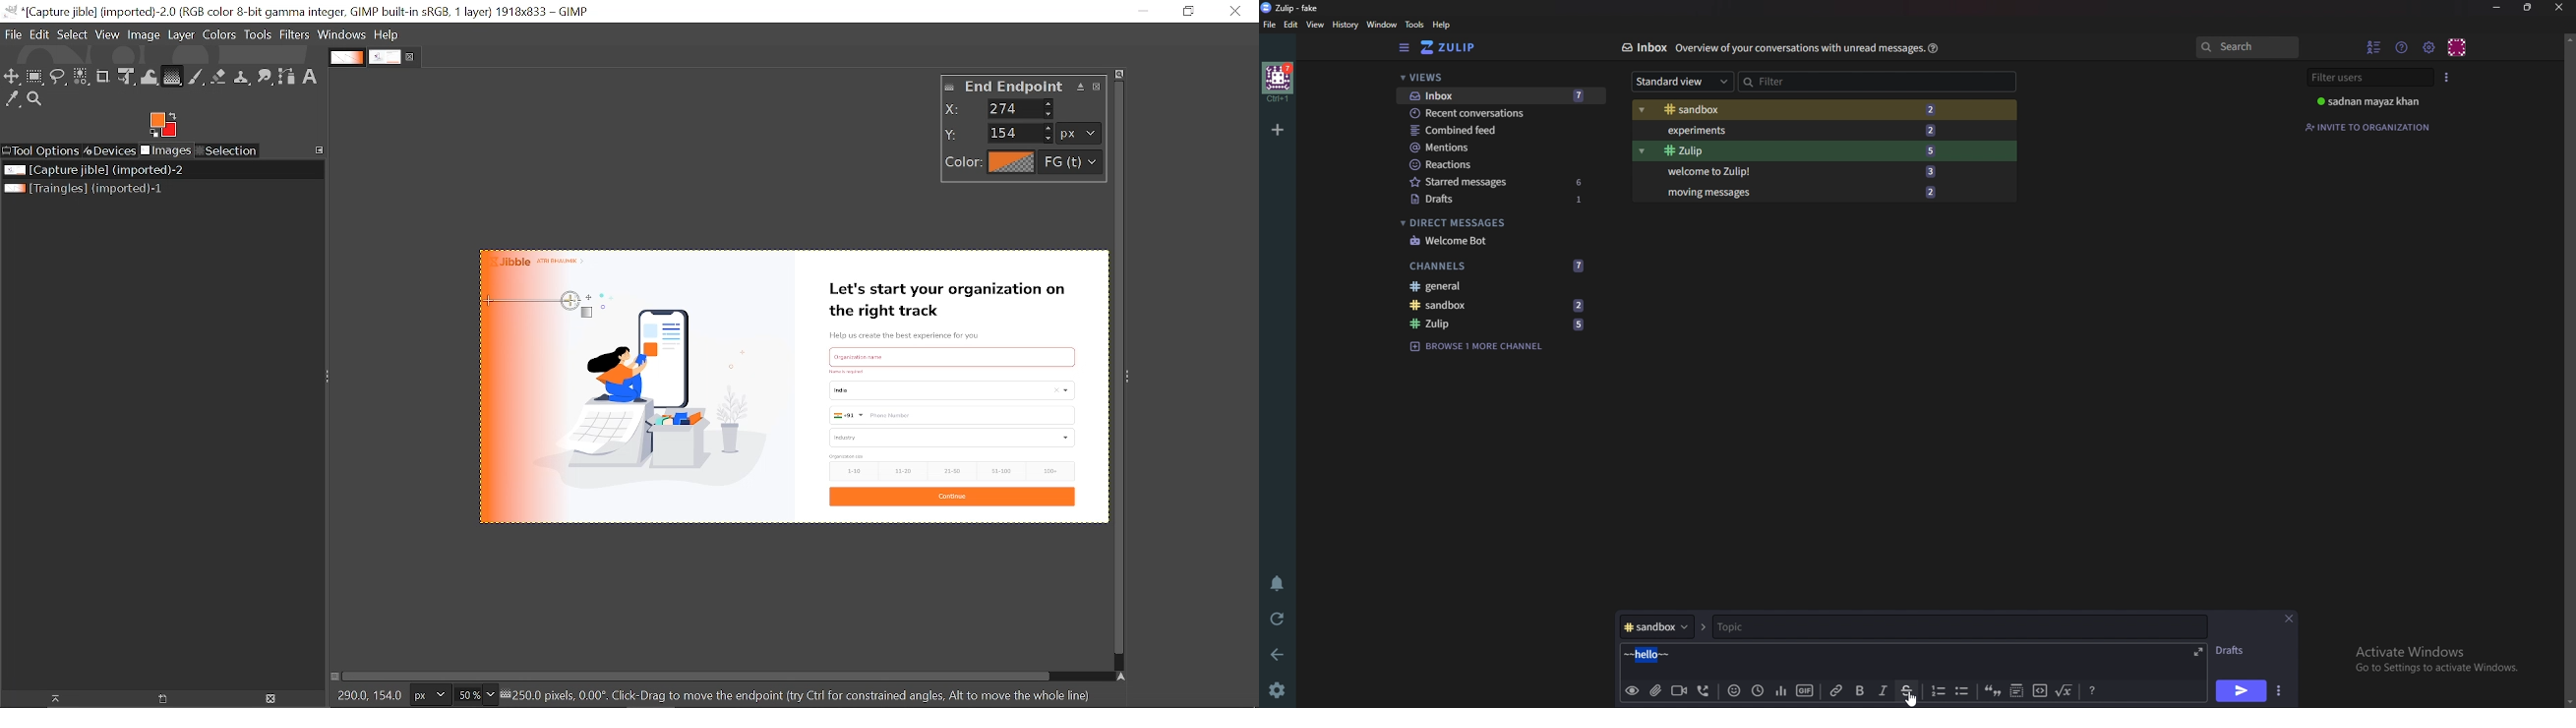 The height and width of the screenshot is (728, 2576). What do you see at coordinates (1479, 350) in the screenshot?
I see `Browse channel` at bounding box center [1479, 350].